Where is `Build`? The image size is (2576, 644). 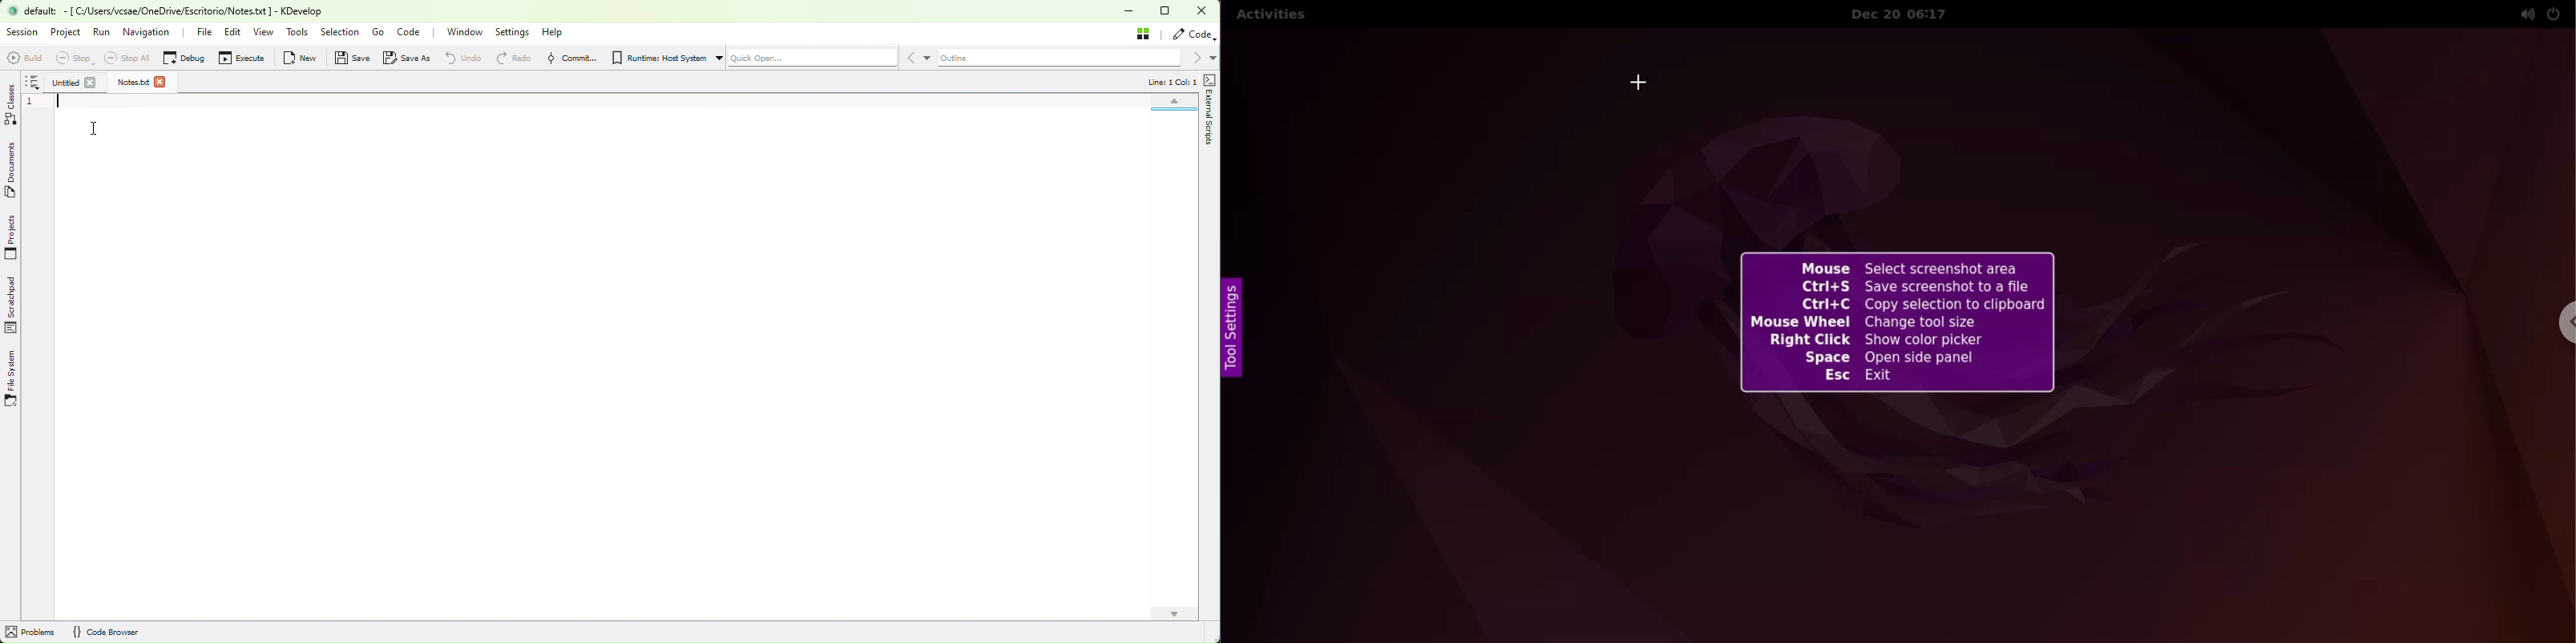 Build is located at coordinates (25, 58).